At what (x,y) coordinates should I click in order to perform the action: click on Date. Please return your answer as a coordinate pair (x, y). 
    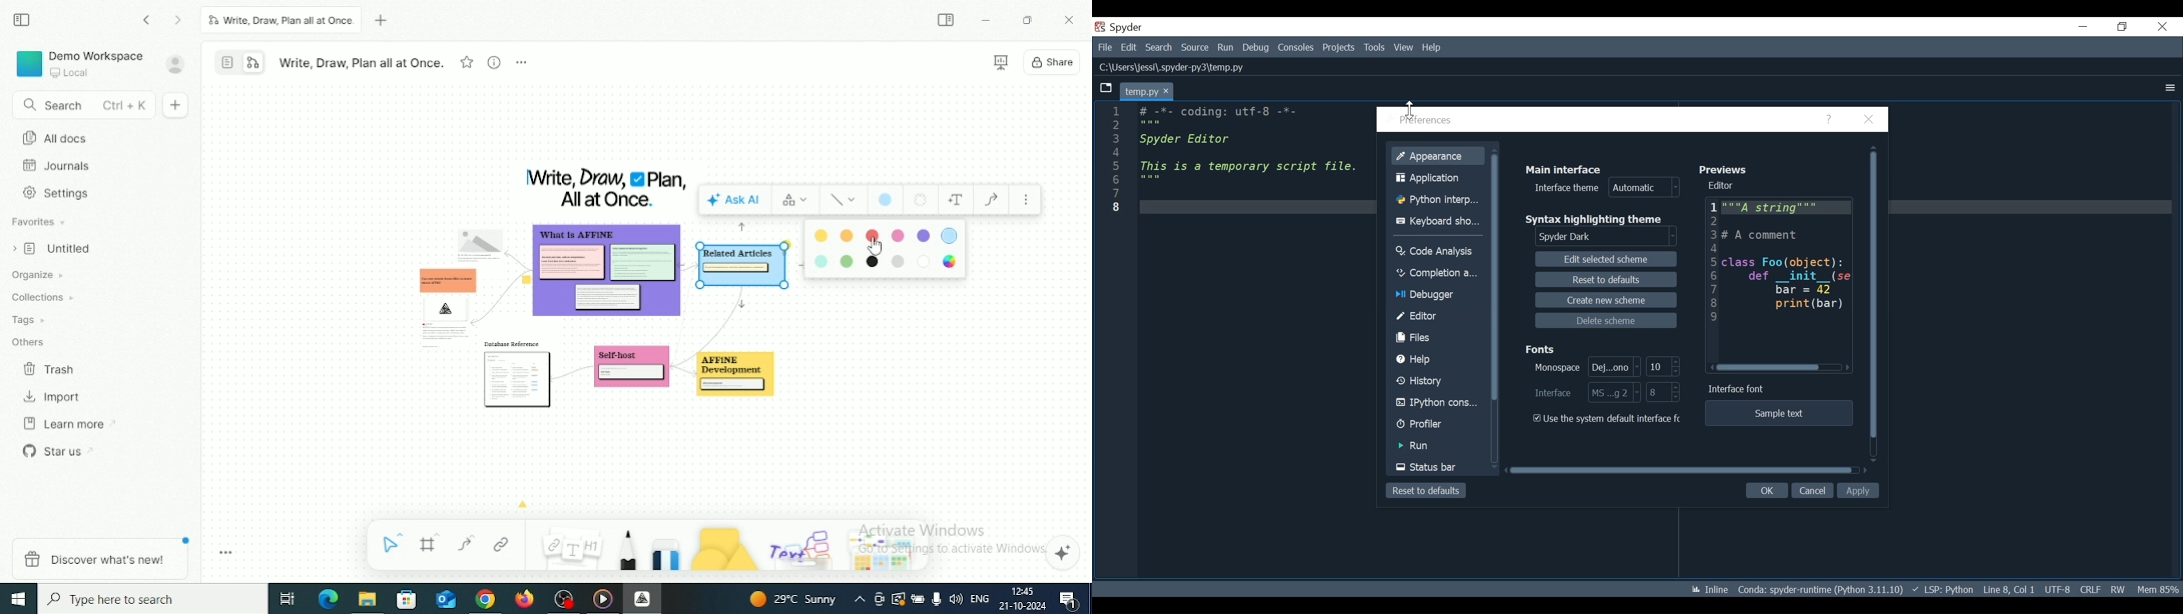
    Looking at the image, I should click on (1021, 606).